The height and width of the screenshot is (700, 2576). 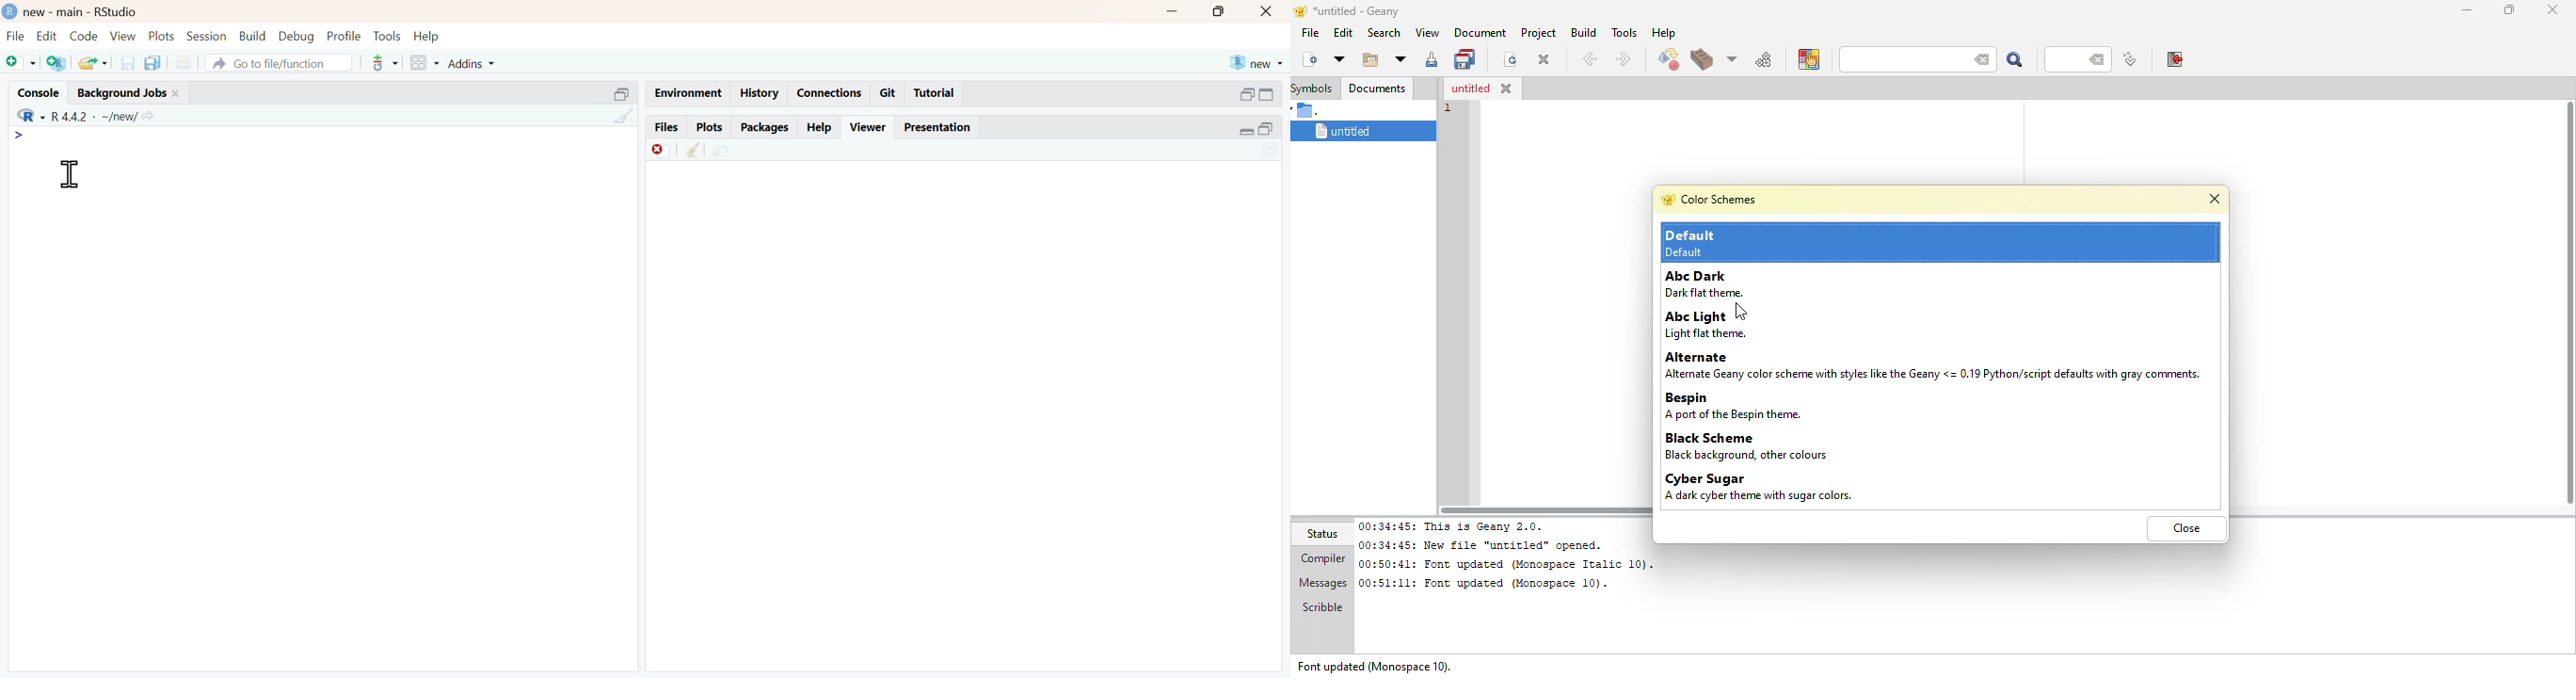 What do you see at coordinates (1701, 61) in the screenshot?
I see `build` at bounding box center [1701, 61].